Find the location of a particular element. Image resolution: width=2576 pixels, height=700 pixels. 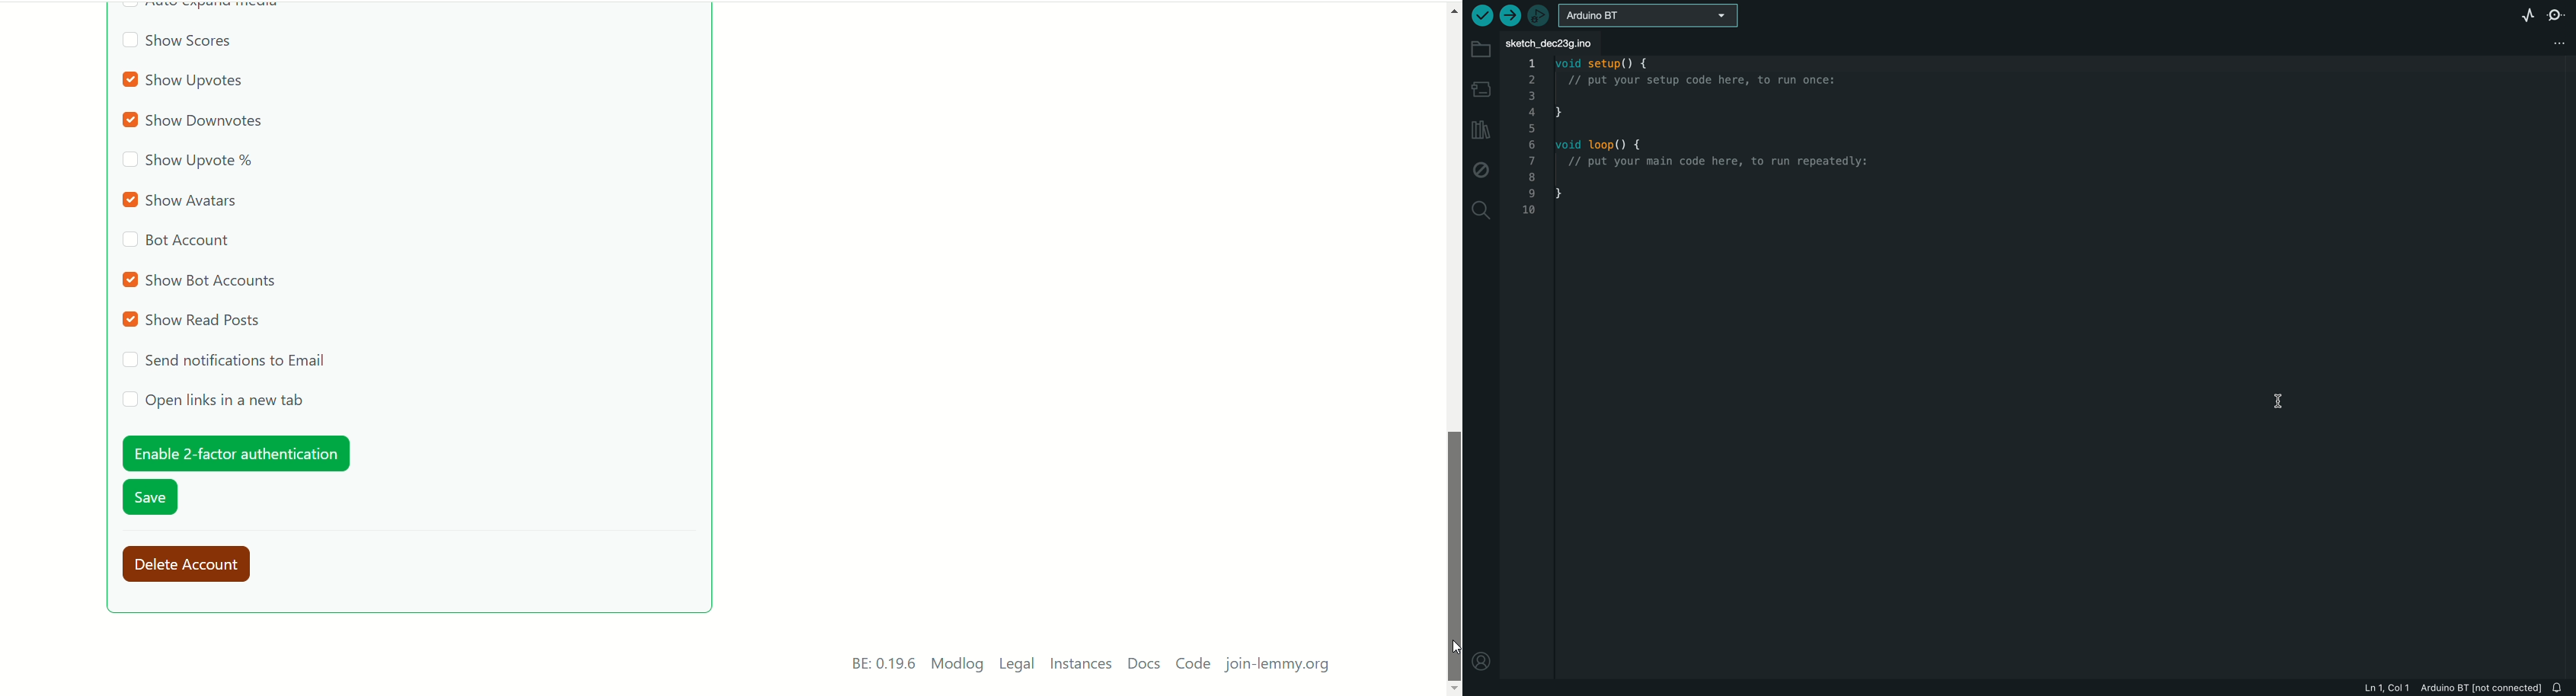

file setting is located at coordinates (2544, 41).